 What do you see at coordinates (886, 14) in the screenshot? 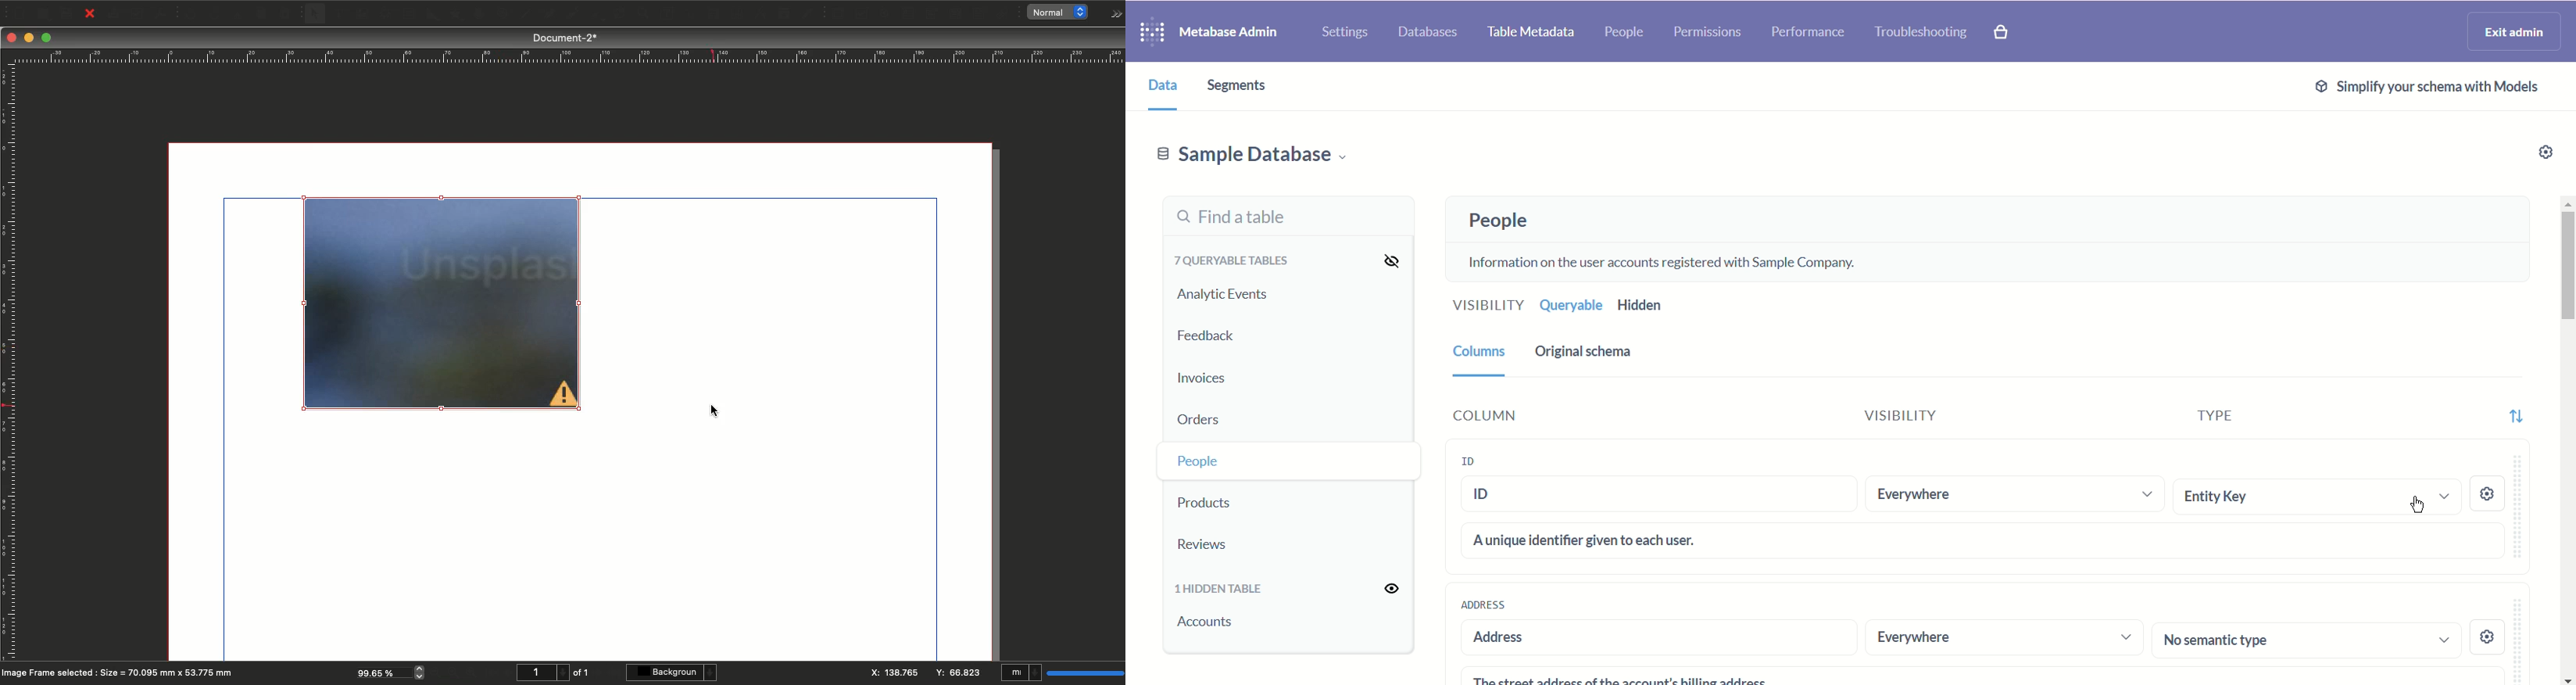
I see `PDF radio button` at bounding box center [886, 14].